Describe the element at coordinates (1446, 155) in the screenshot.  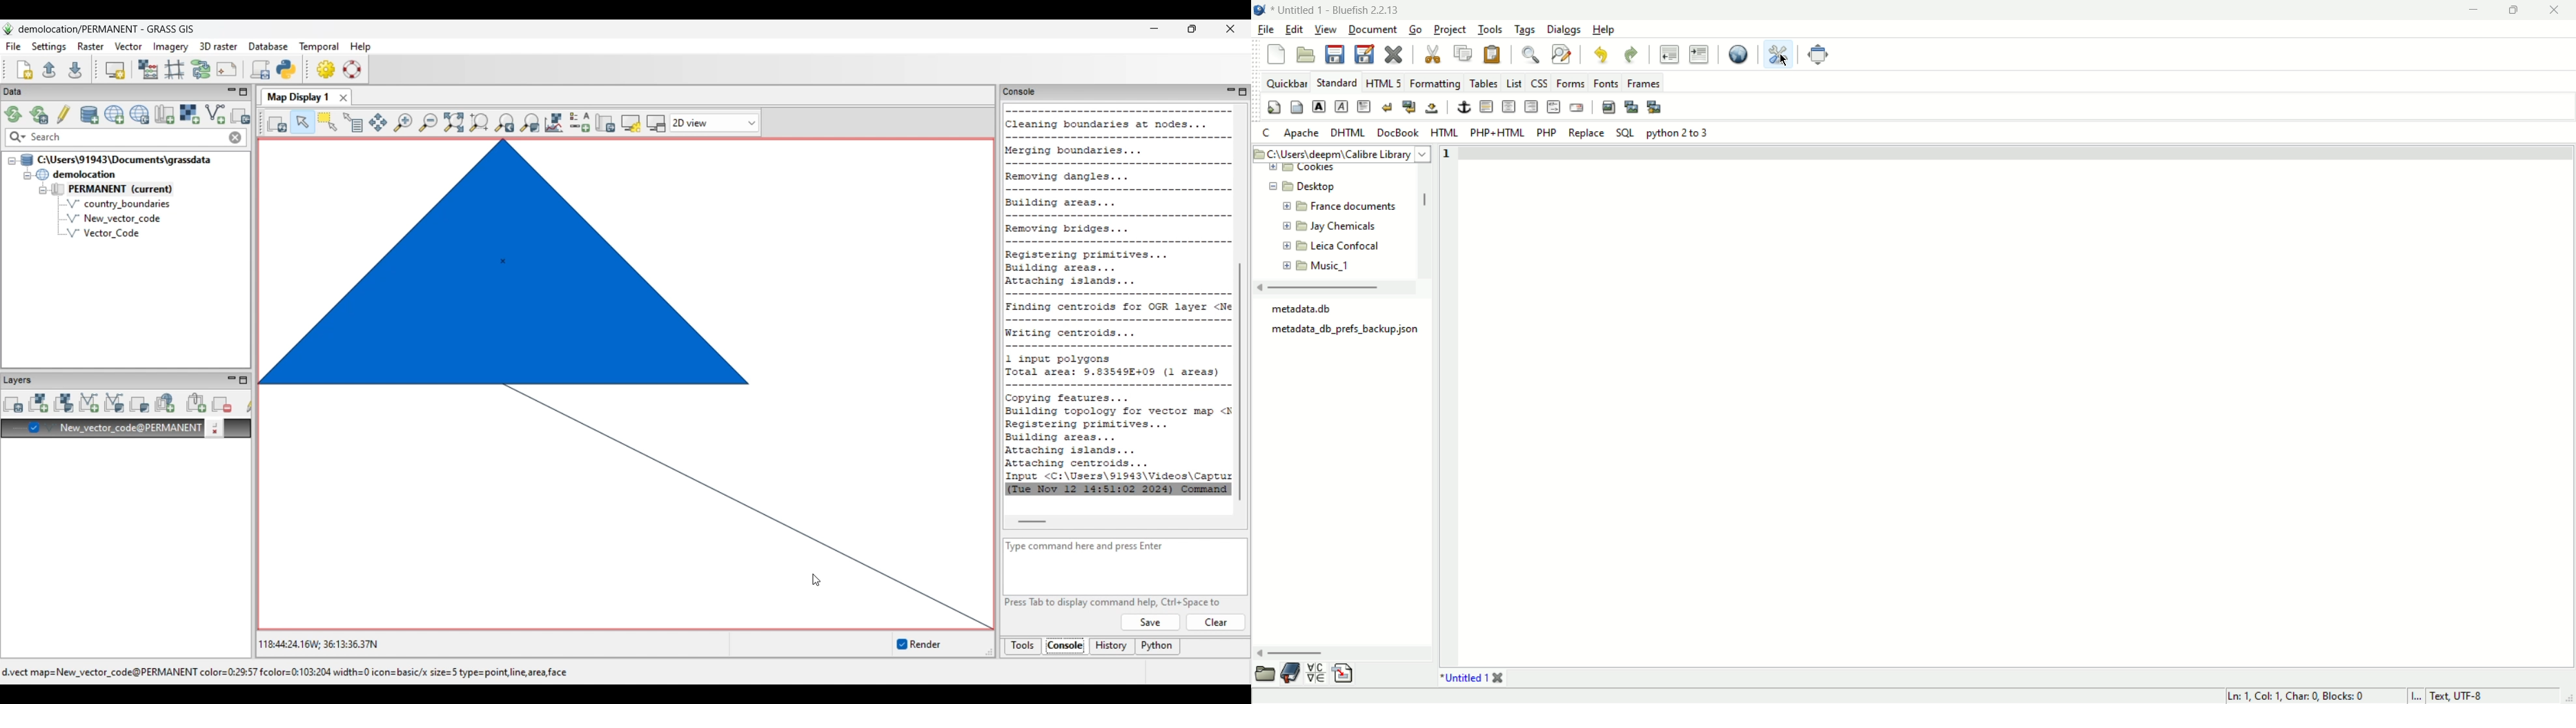
I see `line number` at that location.